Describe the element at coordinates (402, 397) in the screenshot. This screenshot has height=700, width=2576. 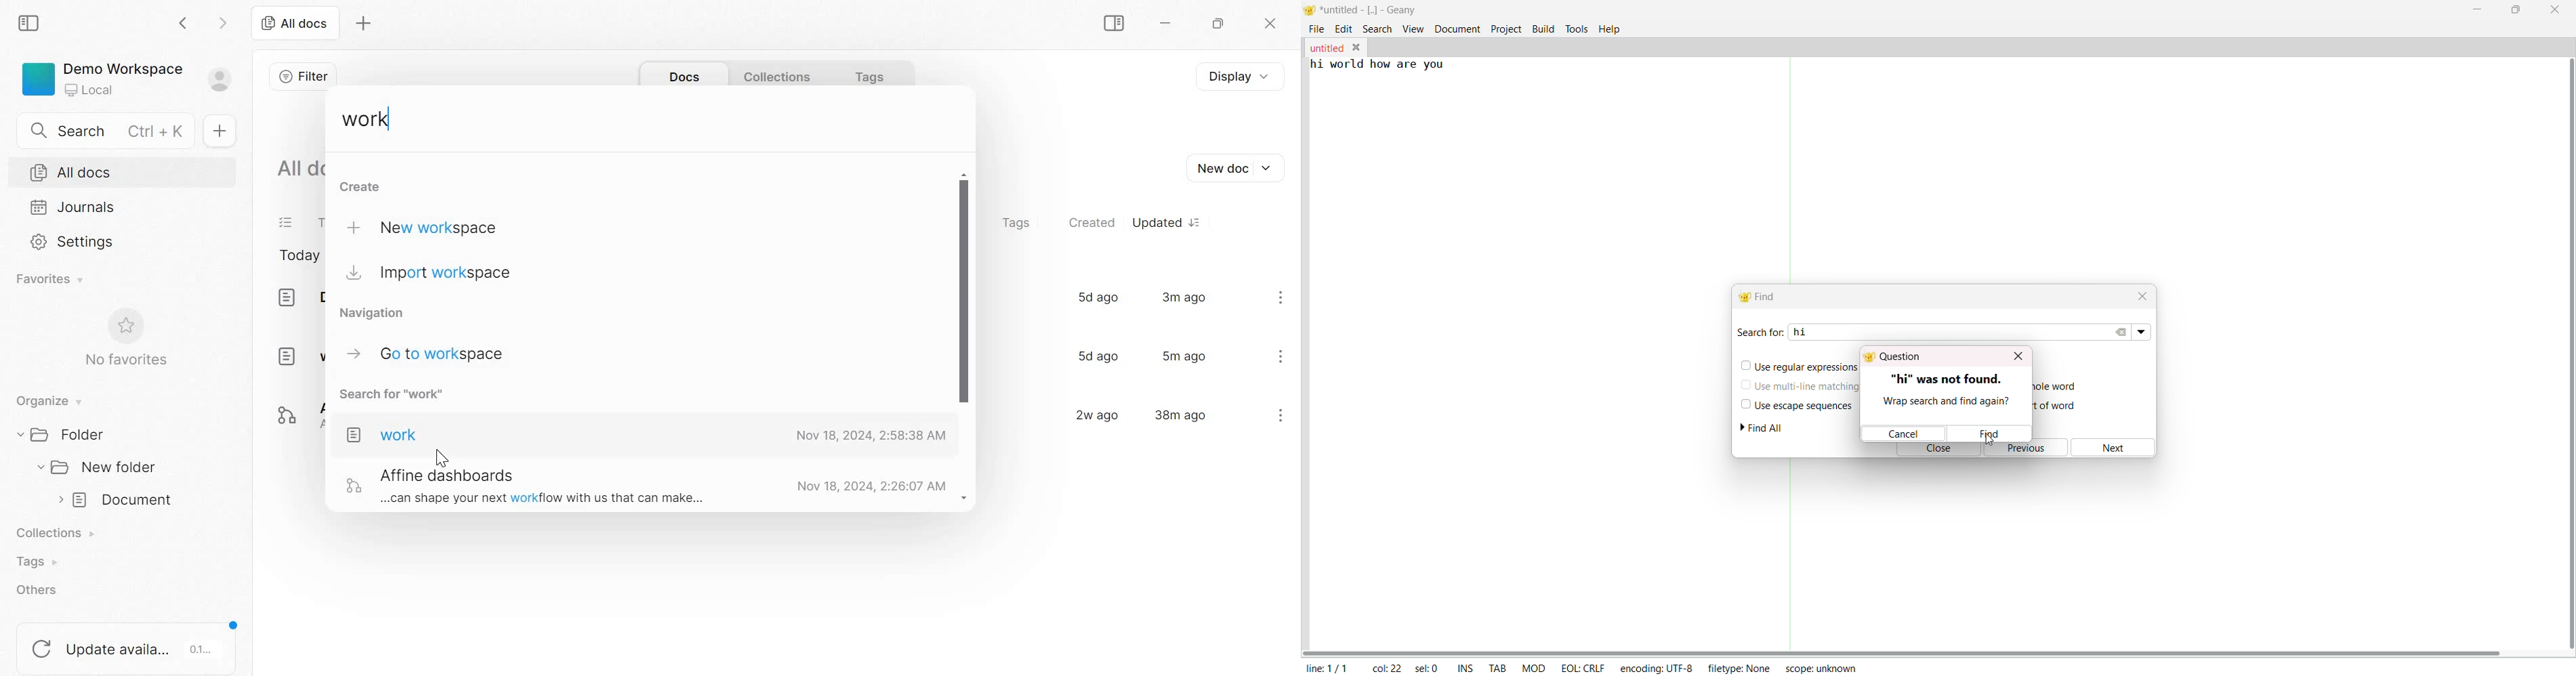
I see `search for "work"` at that location.